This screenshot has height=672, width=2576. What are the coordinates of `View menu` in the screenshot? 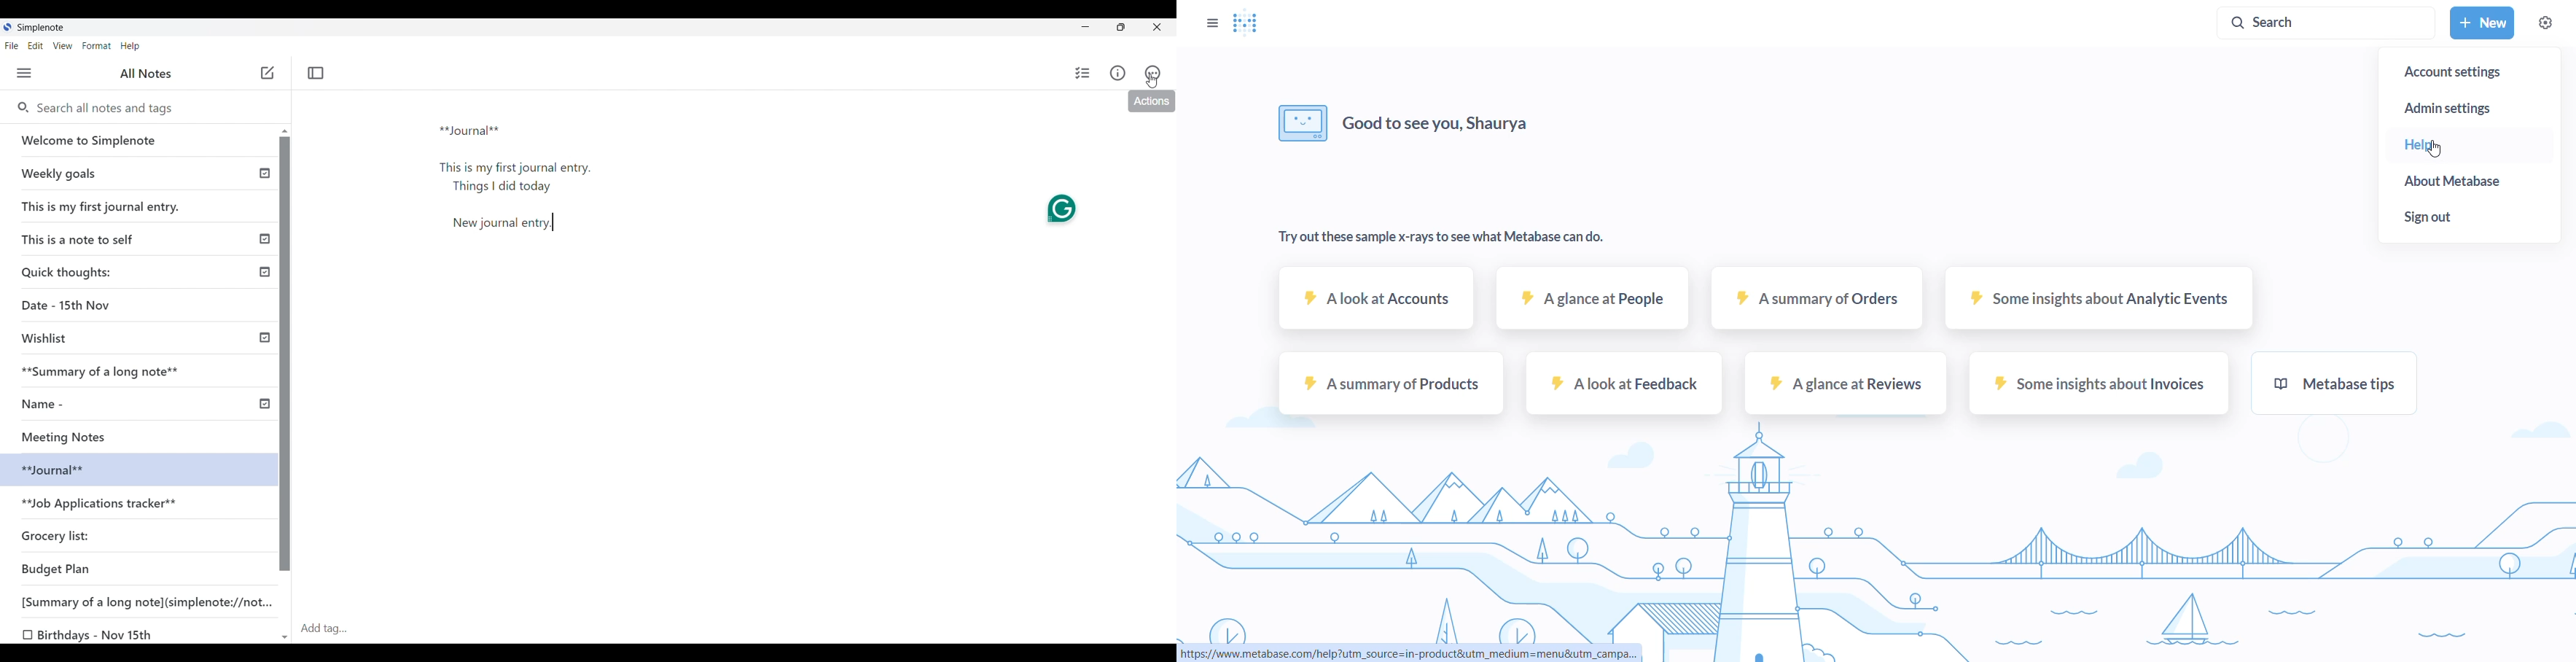 It's located at (63, 46).